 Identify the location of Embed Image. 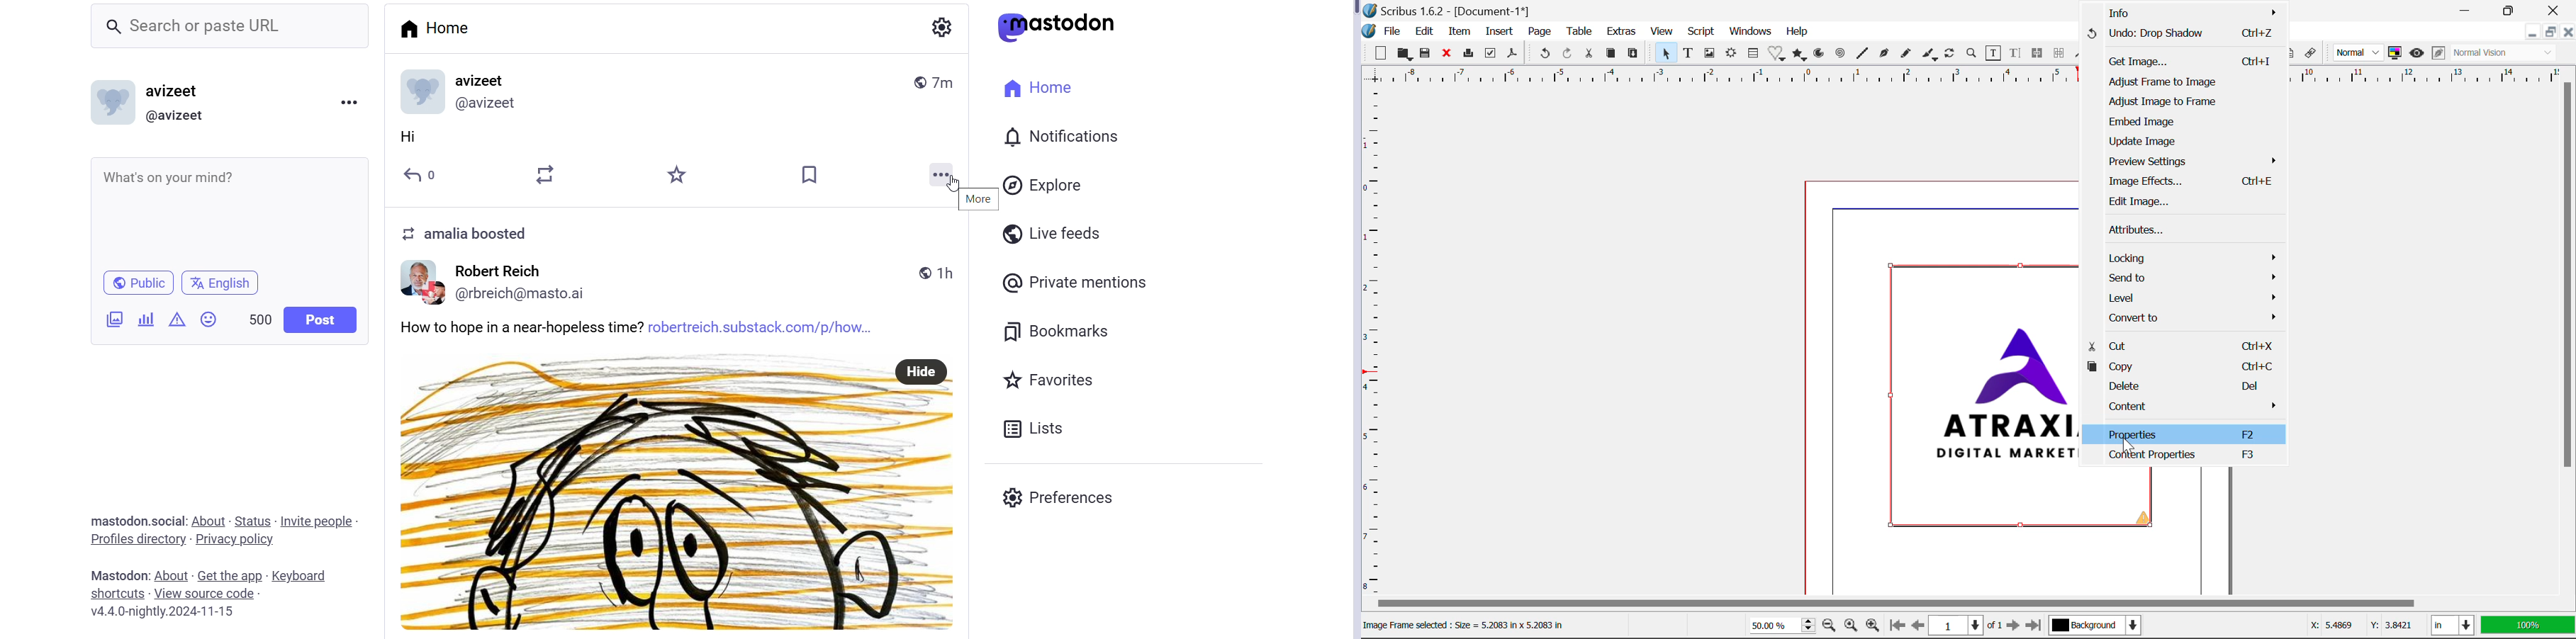
(2186, 121).